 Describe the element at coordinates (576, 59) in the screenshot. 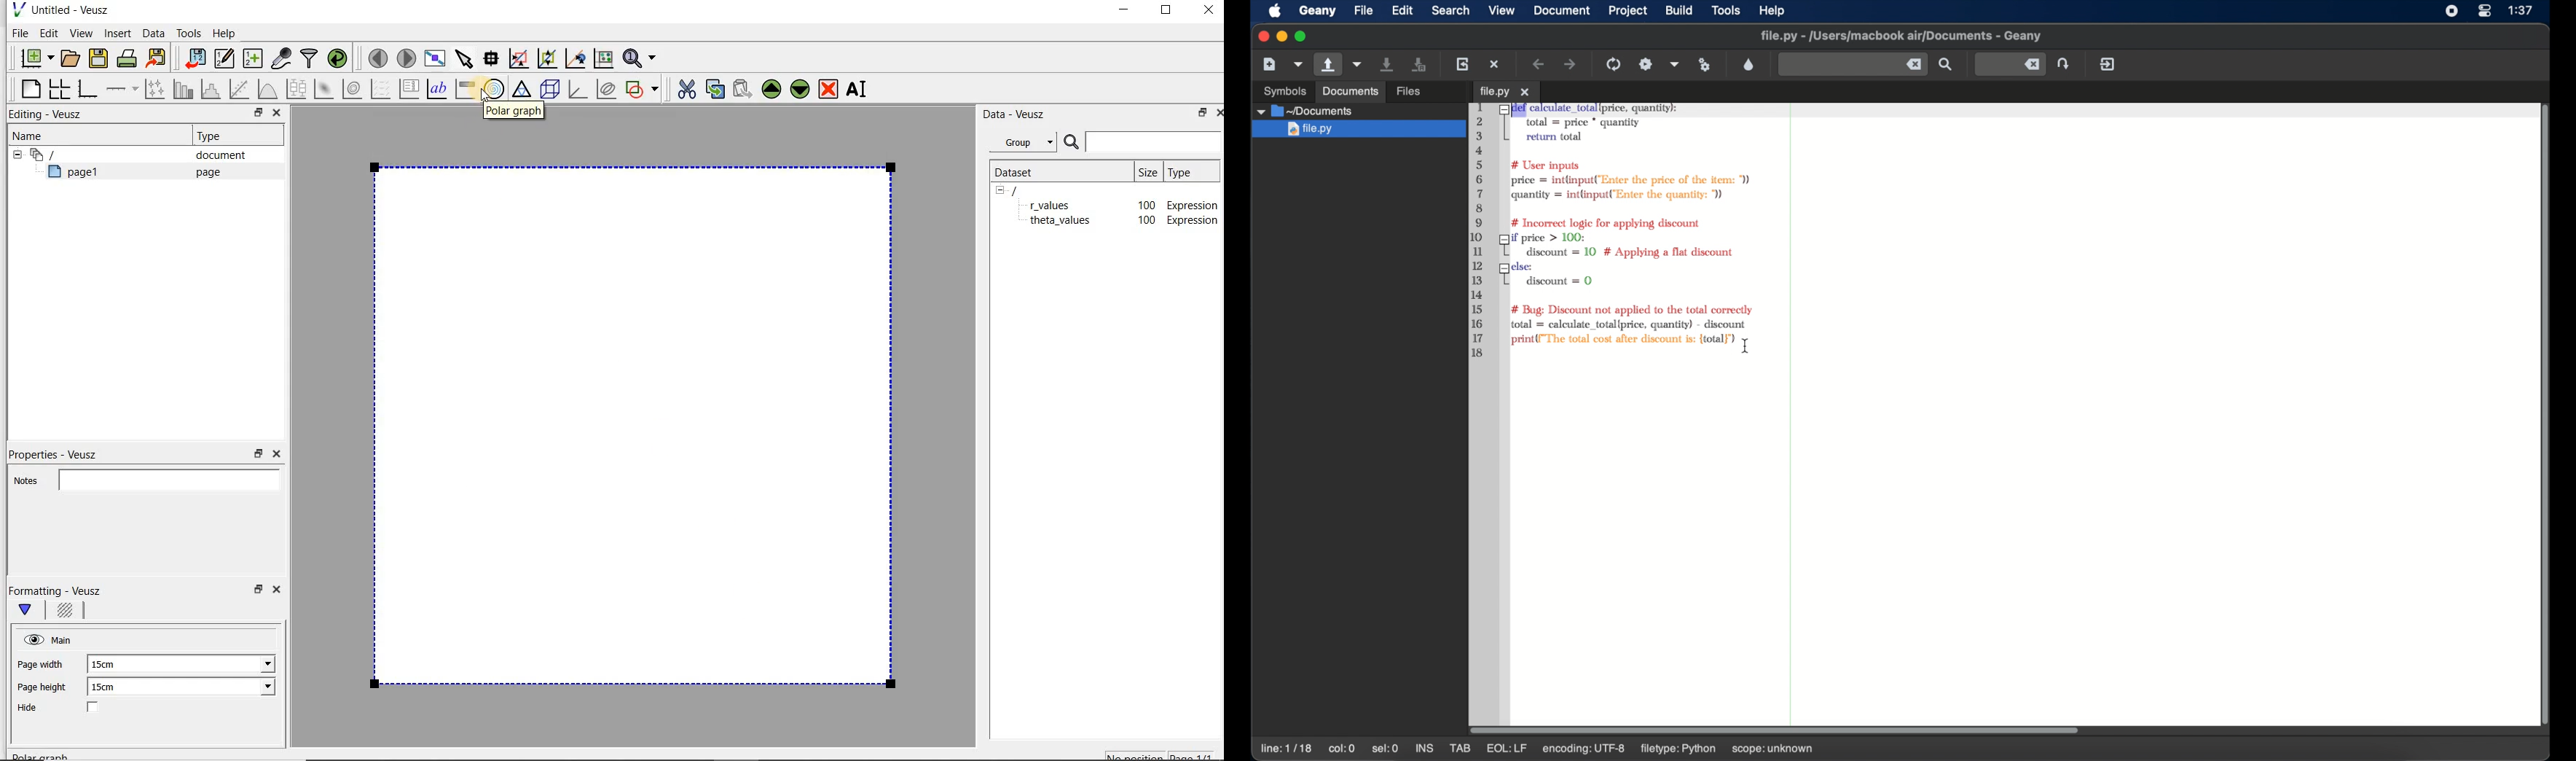

I see `click to recenter graph axes` at that location.